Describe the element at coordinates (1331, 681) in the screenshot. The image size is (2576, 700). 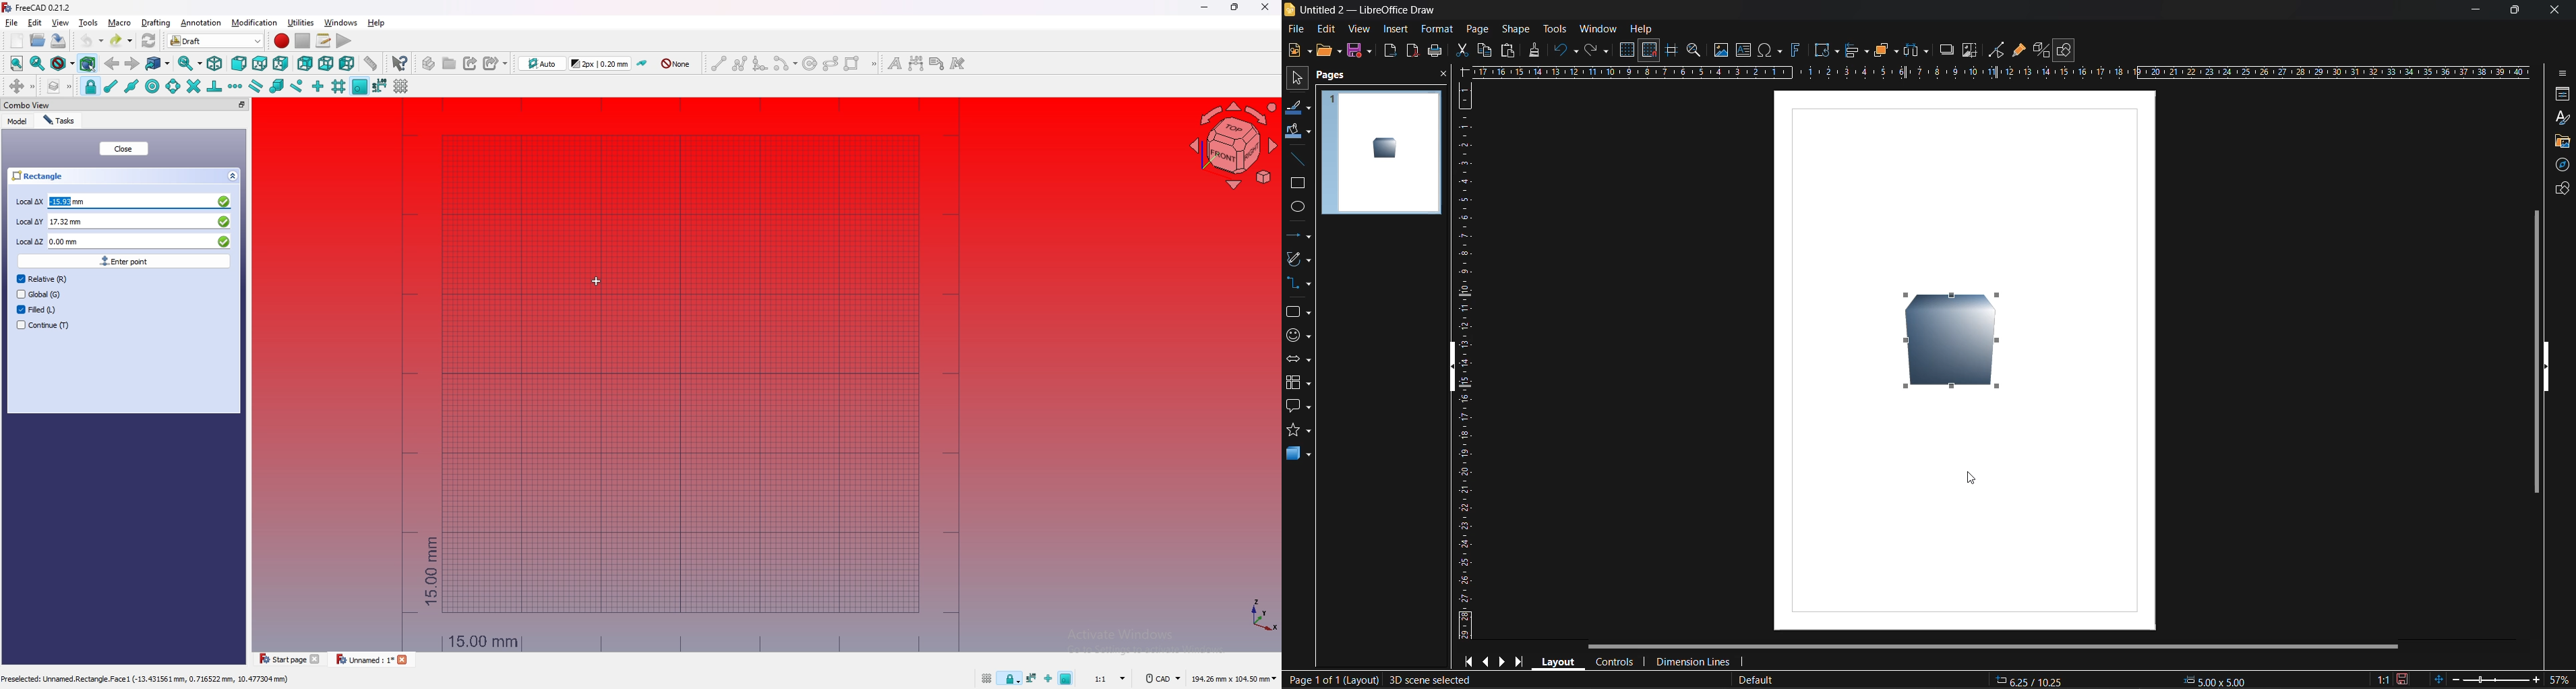
I see `page number` at that location.